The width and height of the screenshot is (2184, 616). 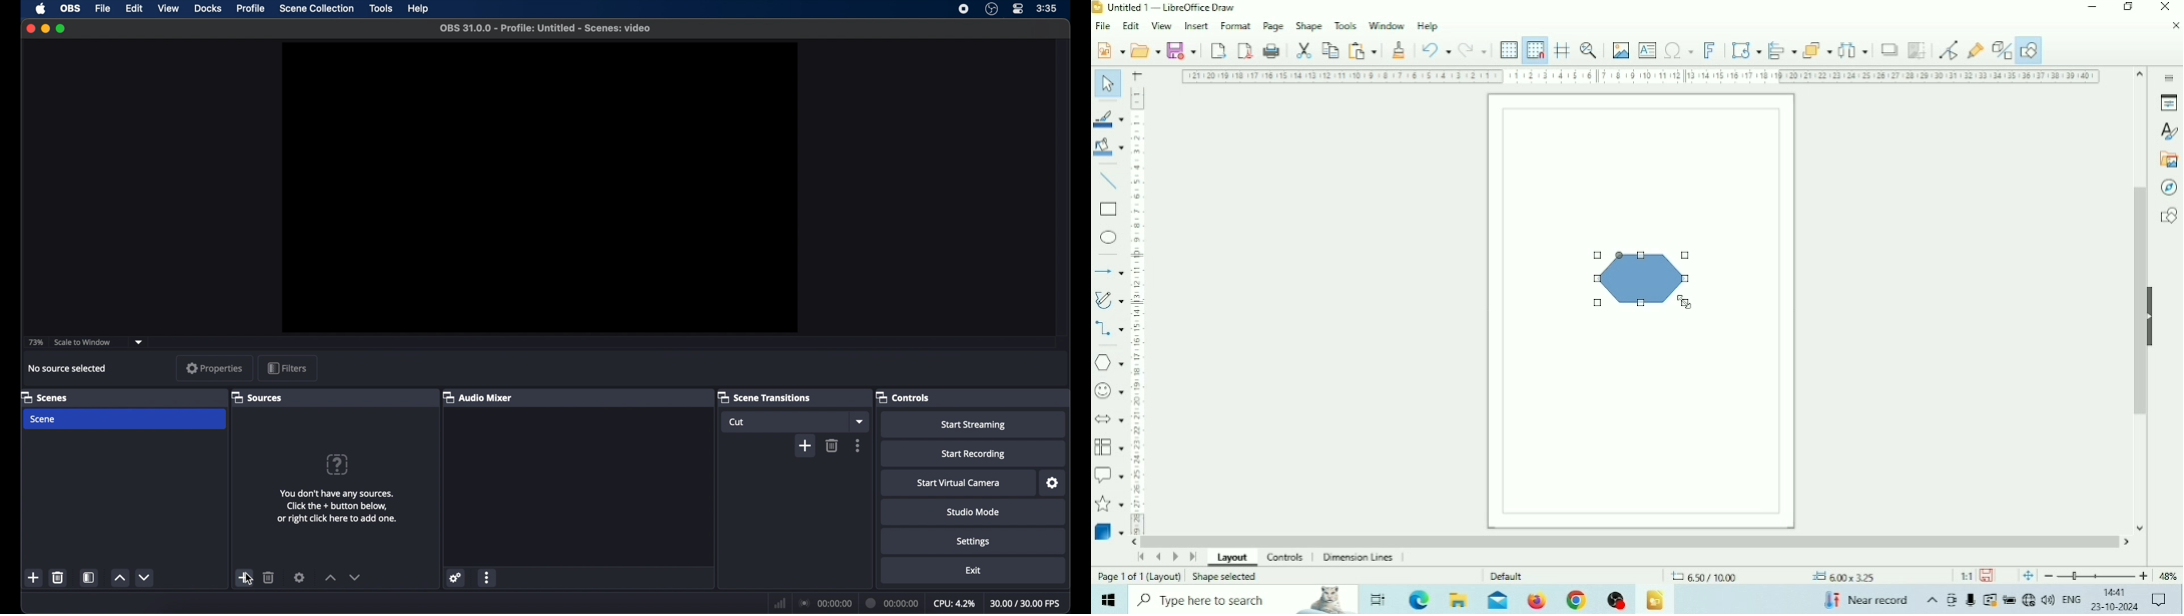 What do you see at coordinates (1193, 559) in the screenshot?
I see `Scroll to last page` at bounding box center [1193, 559].